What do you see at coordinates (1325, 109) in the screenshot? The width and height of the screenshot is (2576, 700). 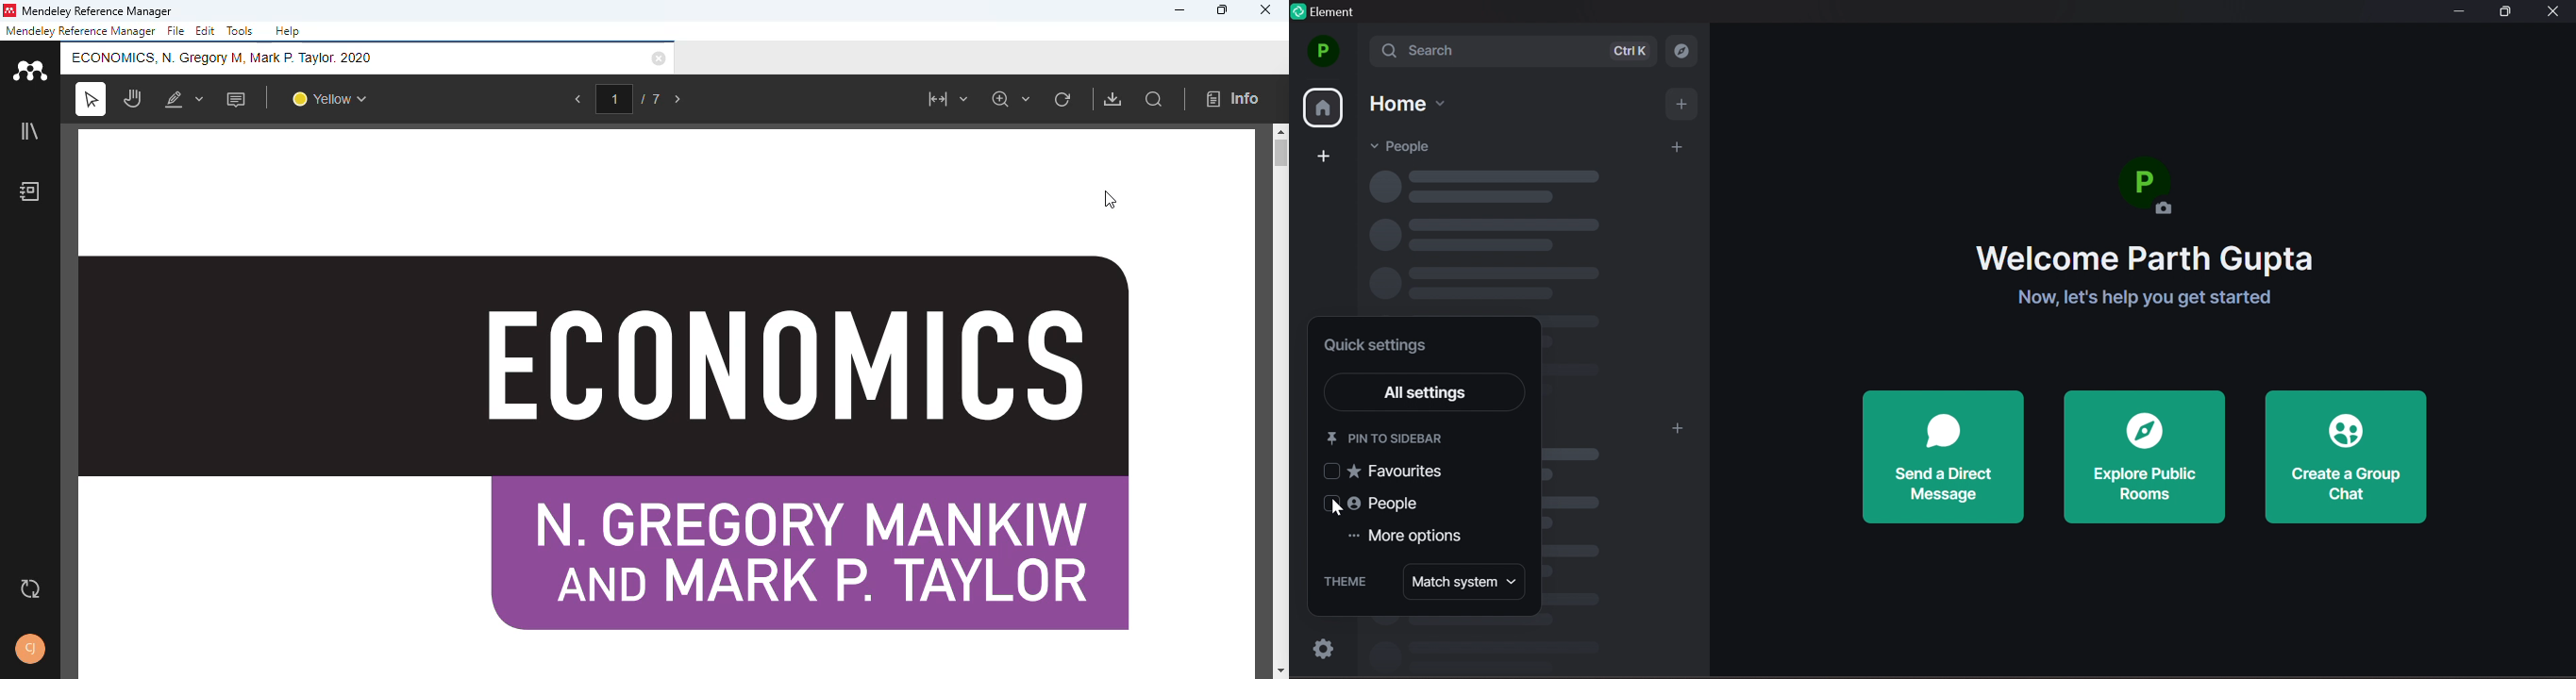 I see `home` at bounding box center [1325, 109].